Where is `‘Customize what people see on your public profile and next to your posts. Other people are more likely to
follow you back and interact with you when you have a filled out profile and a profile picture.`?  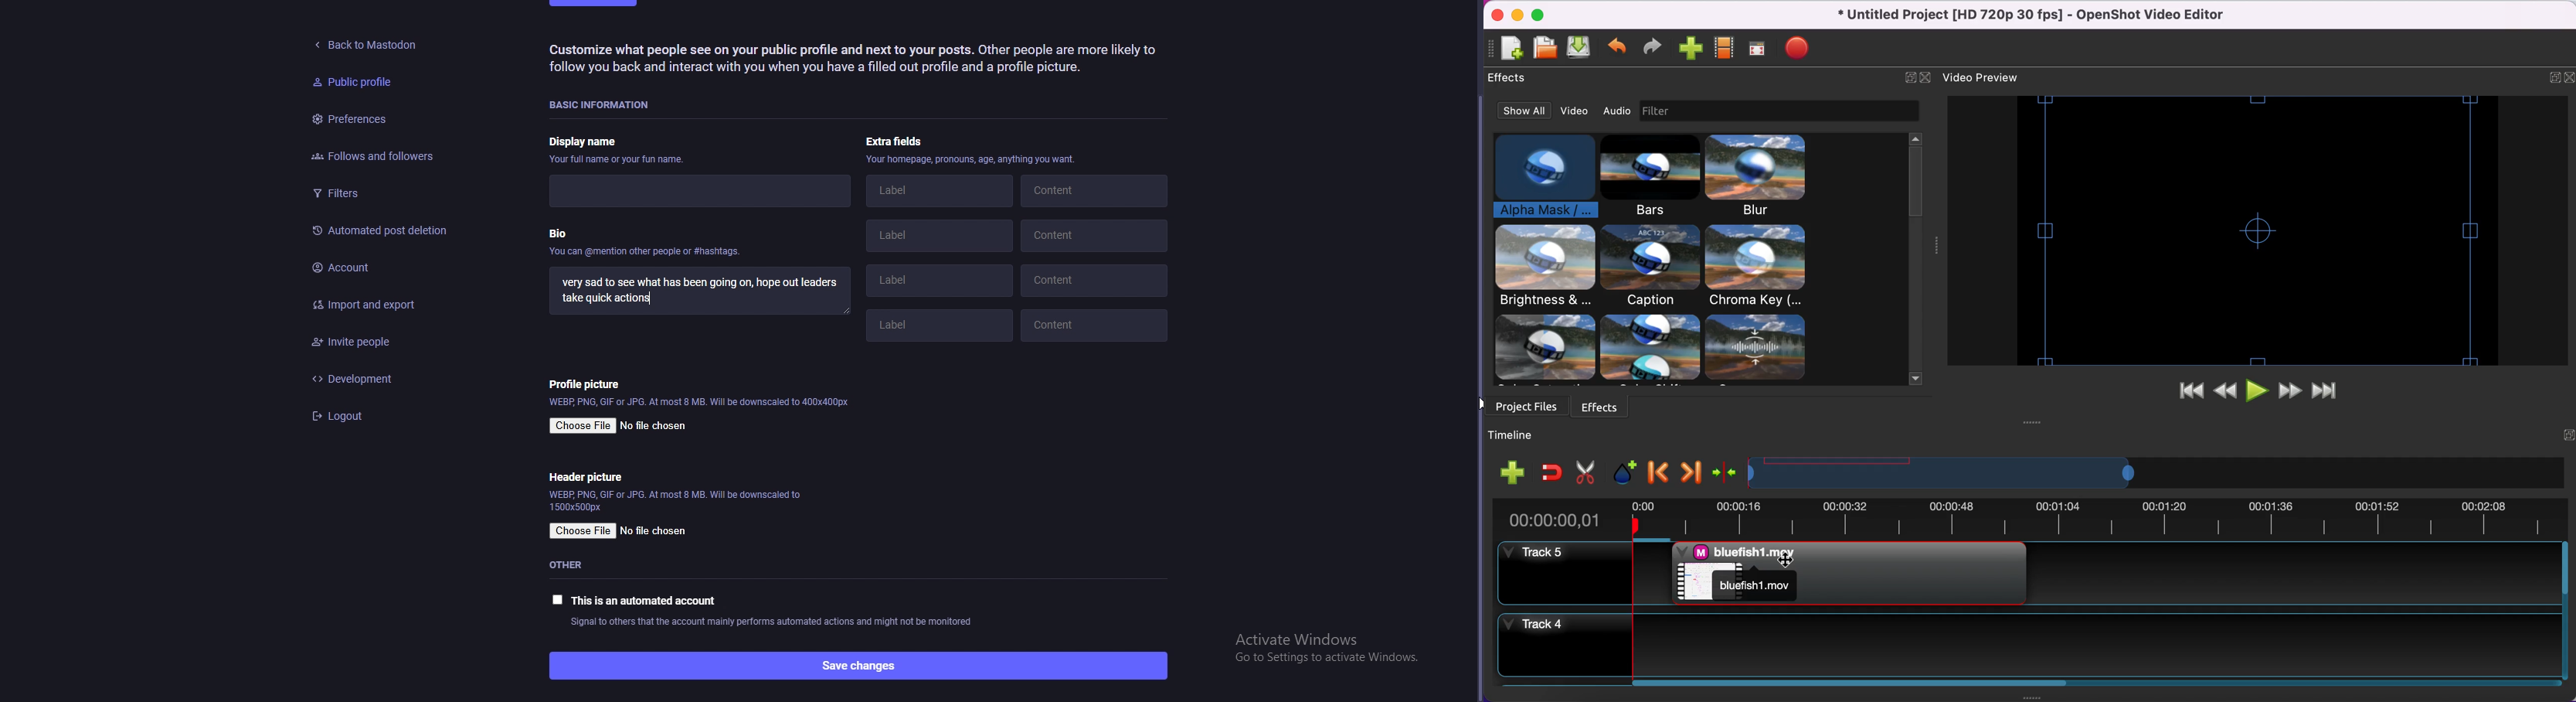 ‘Customize what people see on your public profile and next to your posts. Other people are more likely to
follow you back and interact with you when you have a filled out profile and a profile picture. is located at coordinates (861, 62).